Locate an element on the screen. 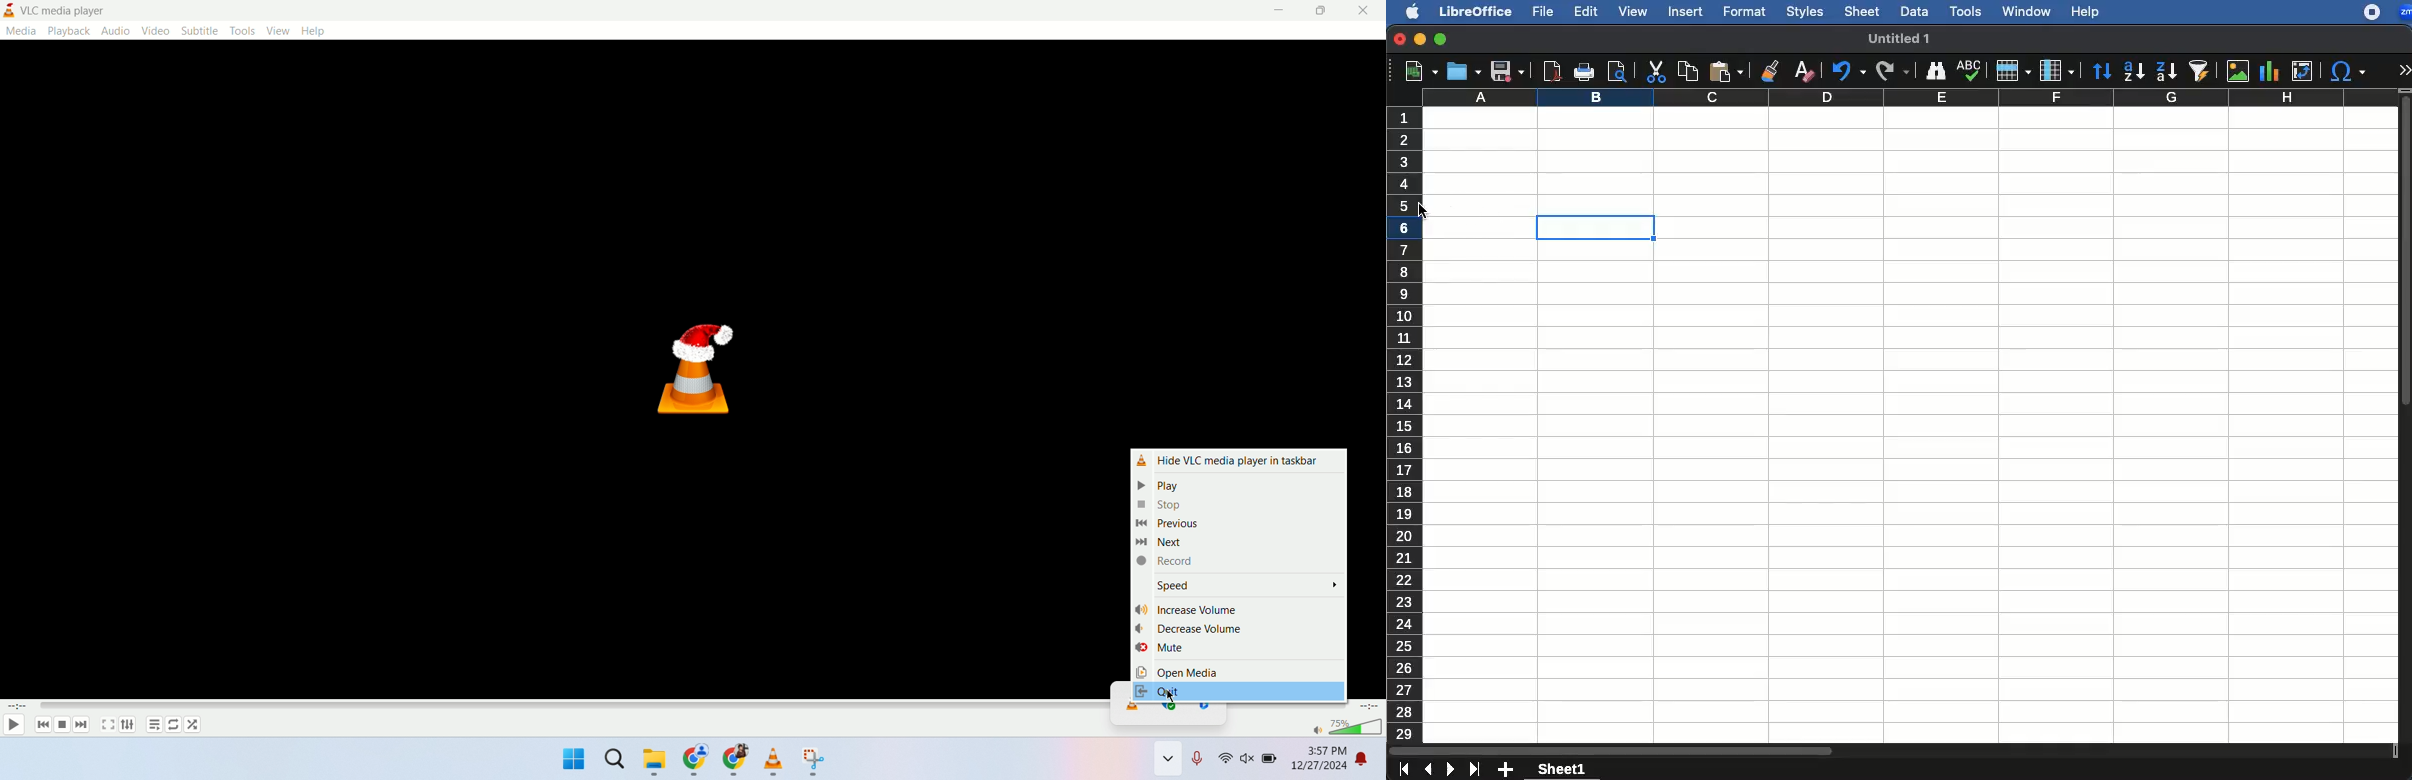  stop is located at coordinates (1234, 505).